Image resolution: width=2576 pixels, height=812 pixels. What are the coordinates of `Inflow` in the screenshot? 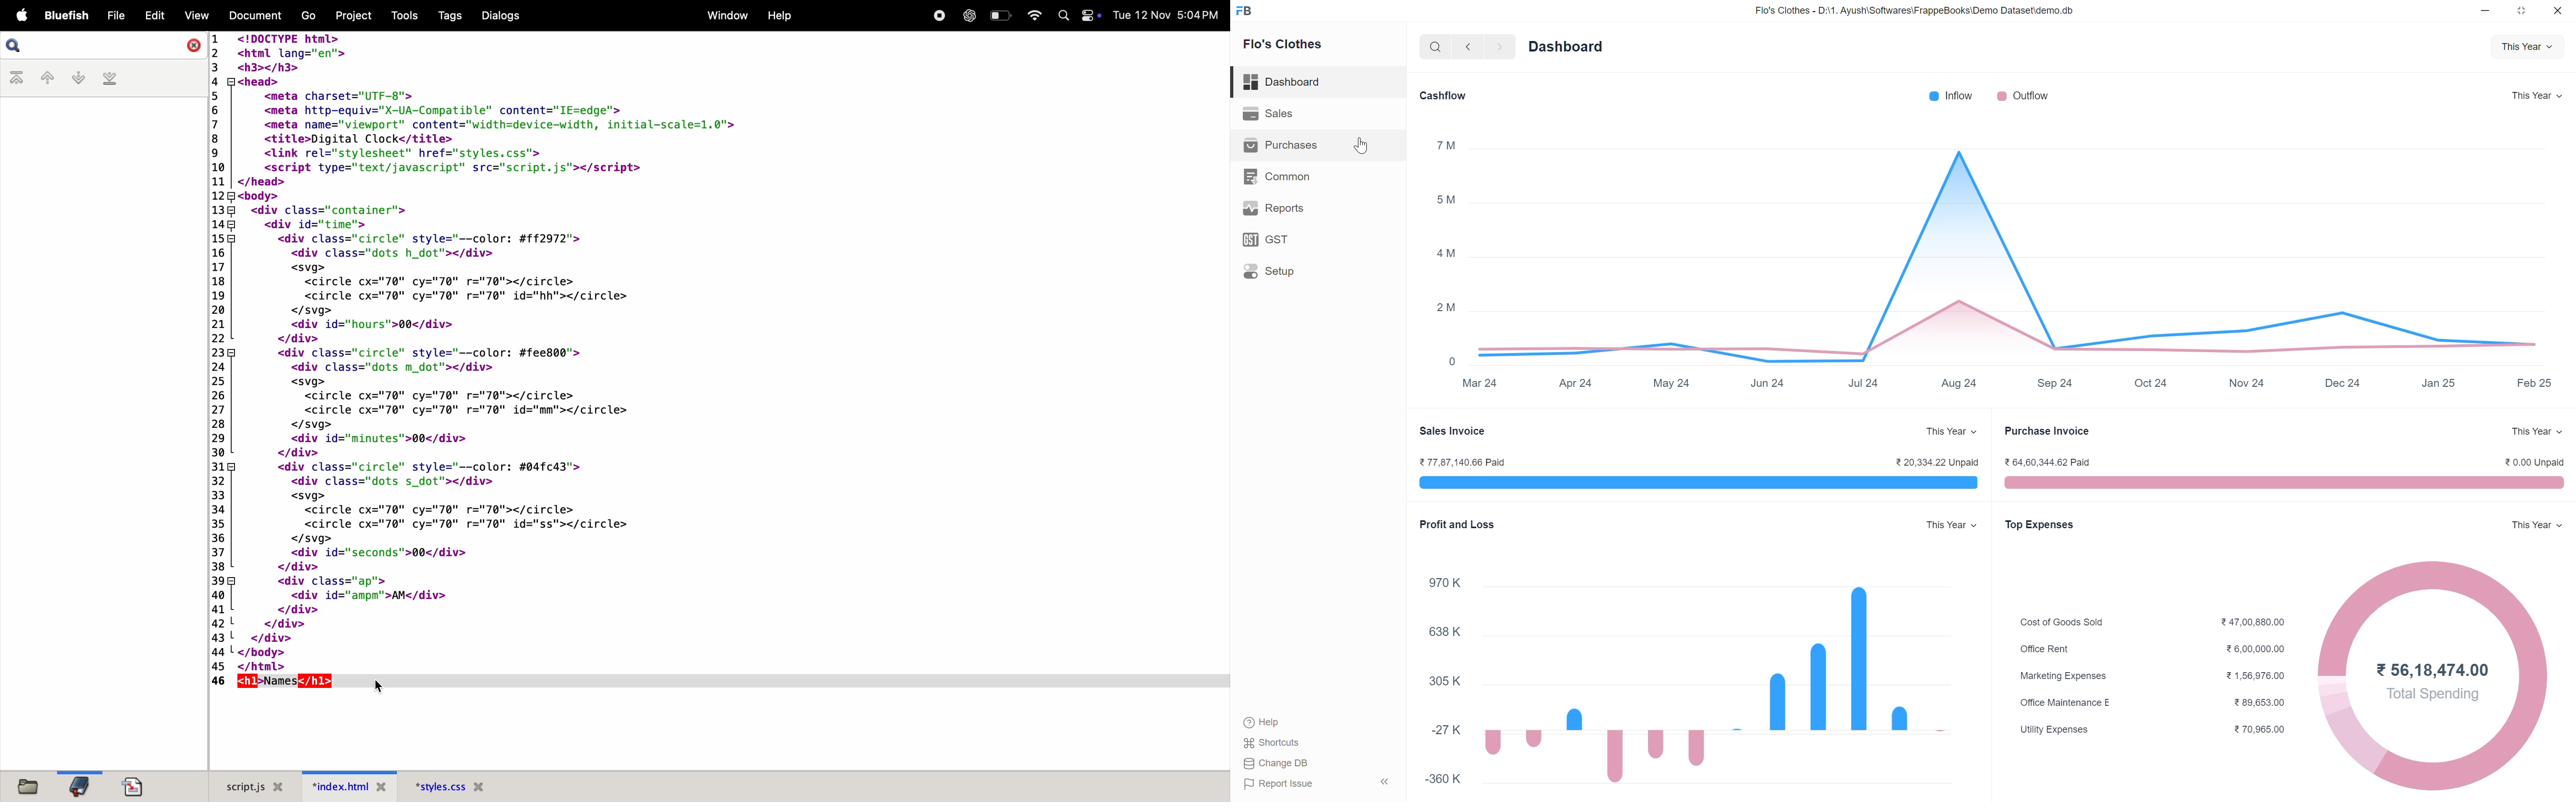 It's located at (1951, 96).